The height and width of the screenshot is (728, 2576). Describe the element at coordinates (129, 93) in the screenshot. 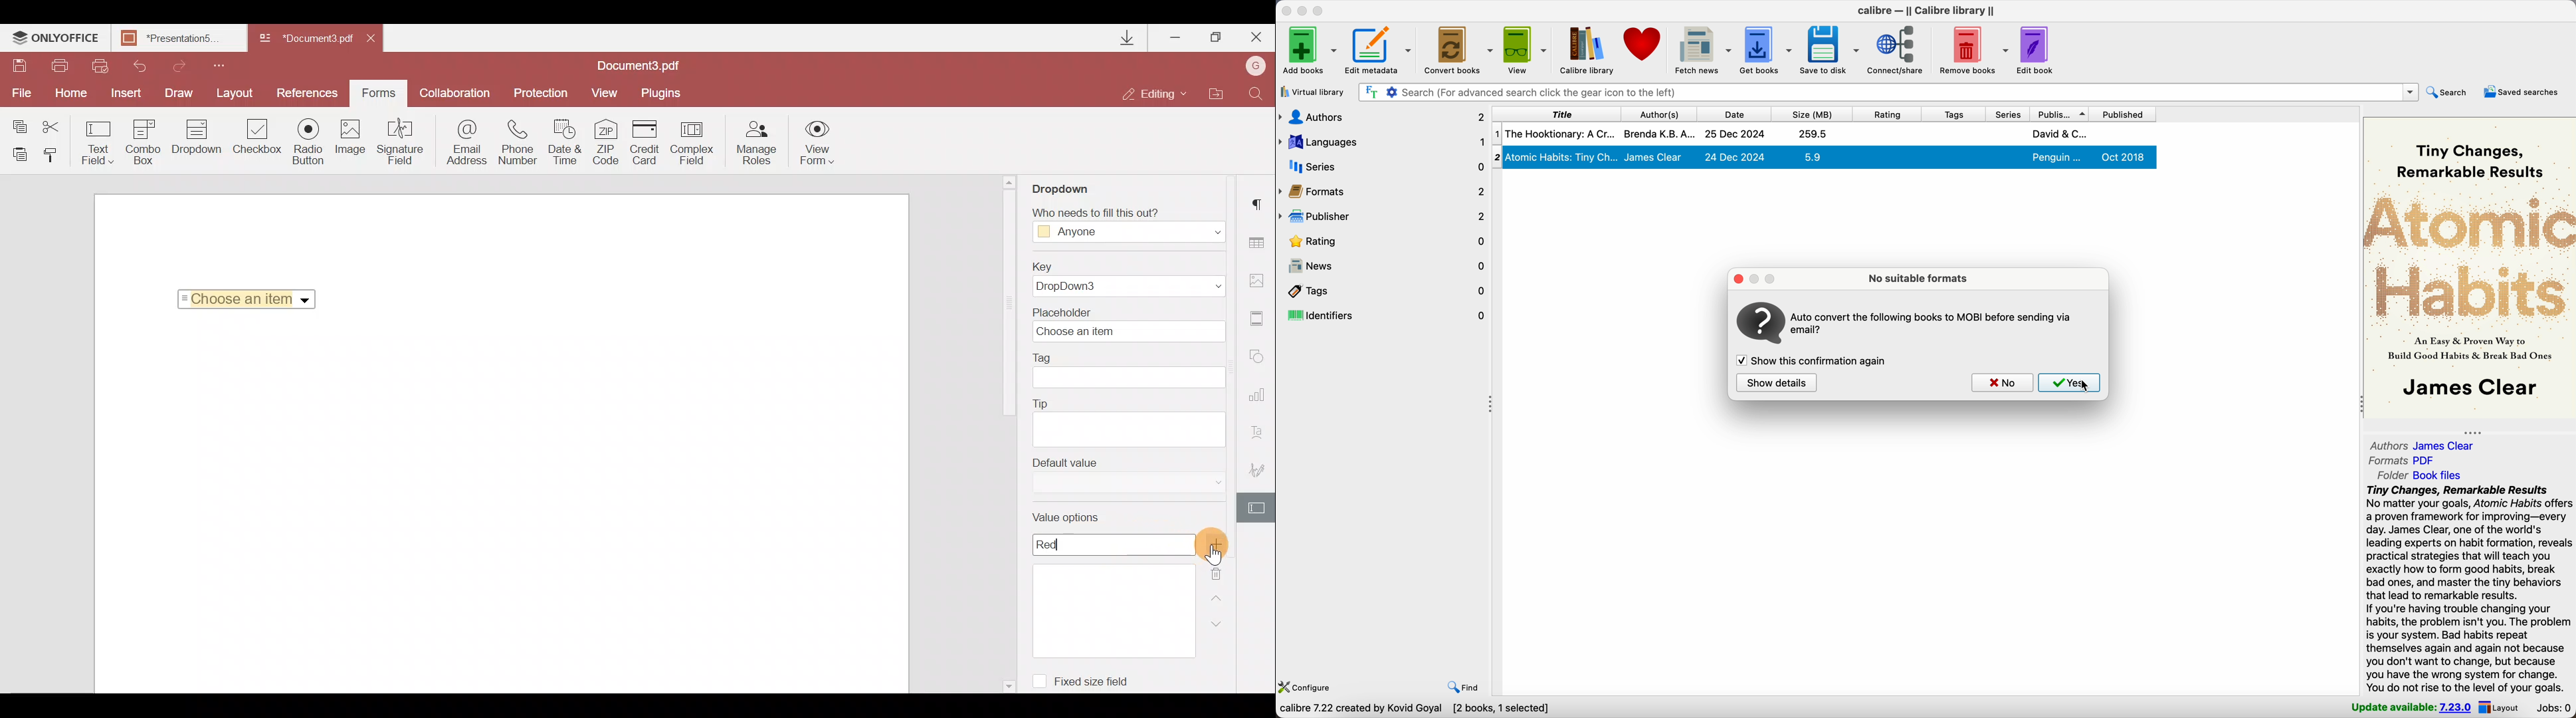

I see `Insert` at that location.